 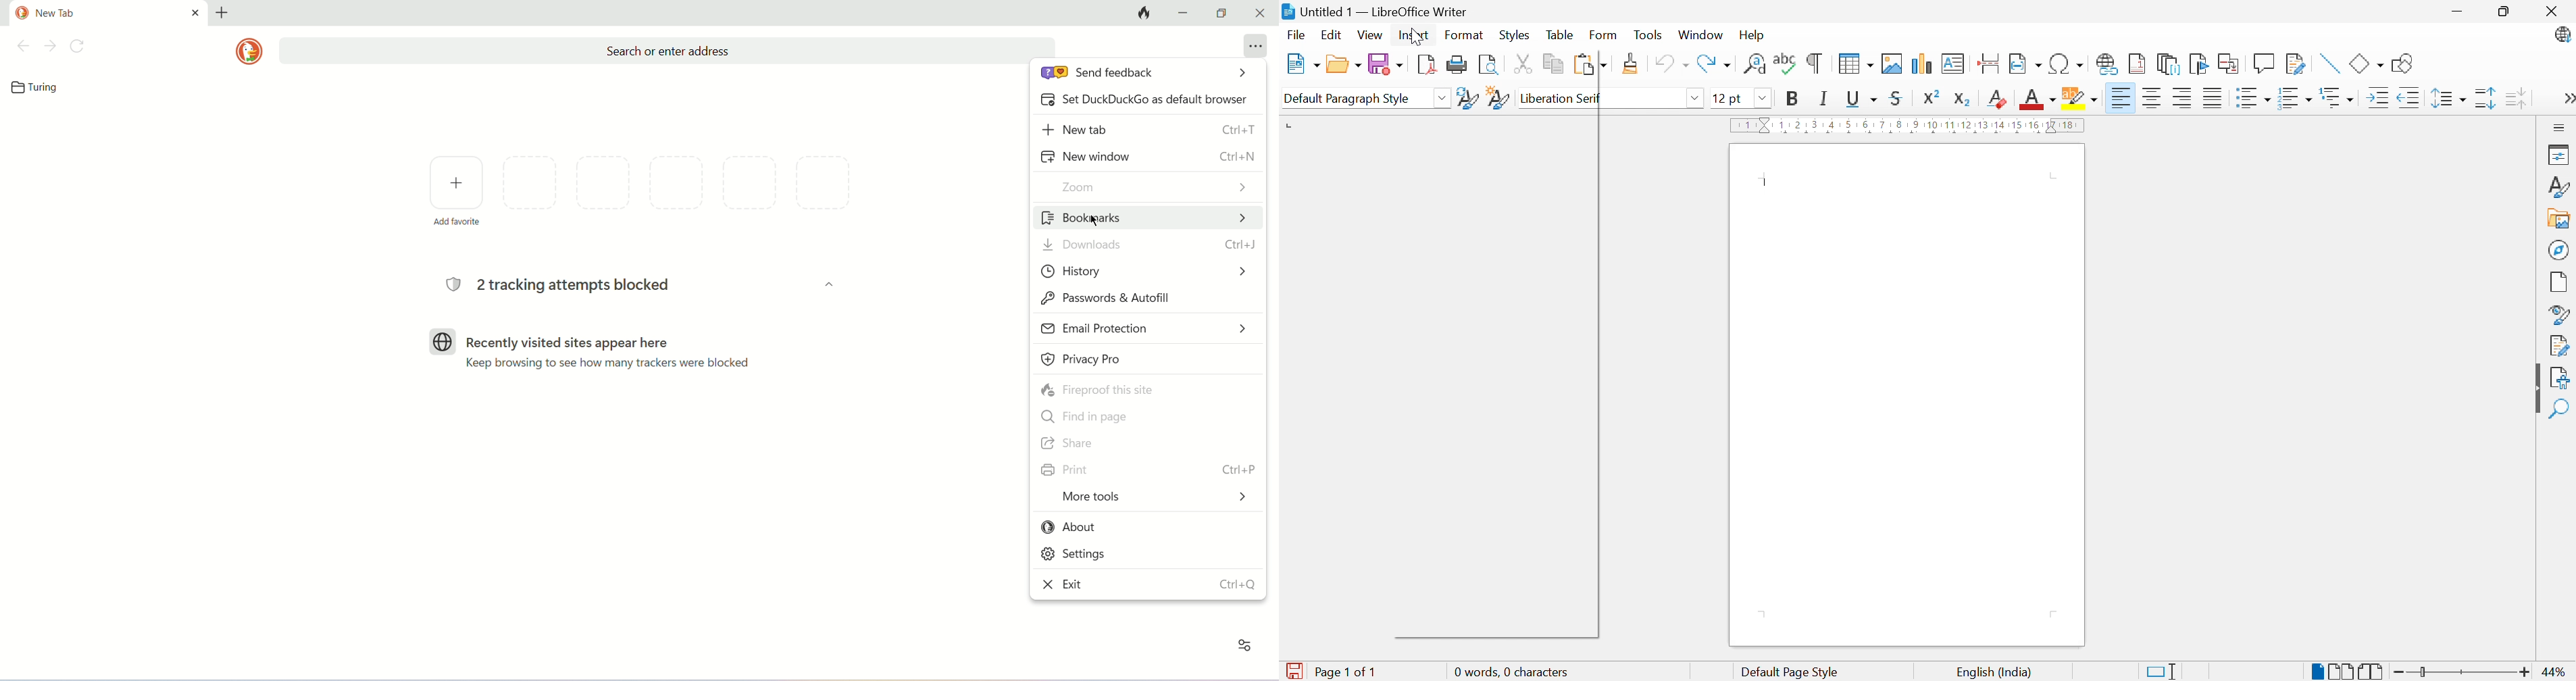 What do you see at coordinates (1631, 64) in the screenshot?
I see `Clone formatting` at bounding box center [1631, 64].